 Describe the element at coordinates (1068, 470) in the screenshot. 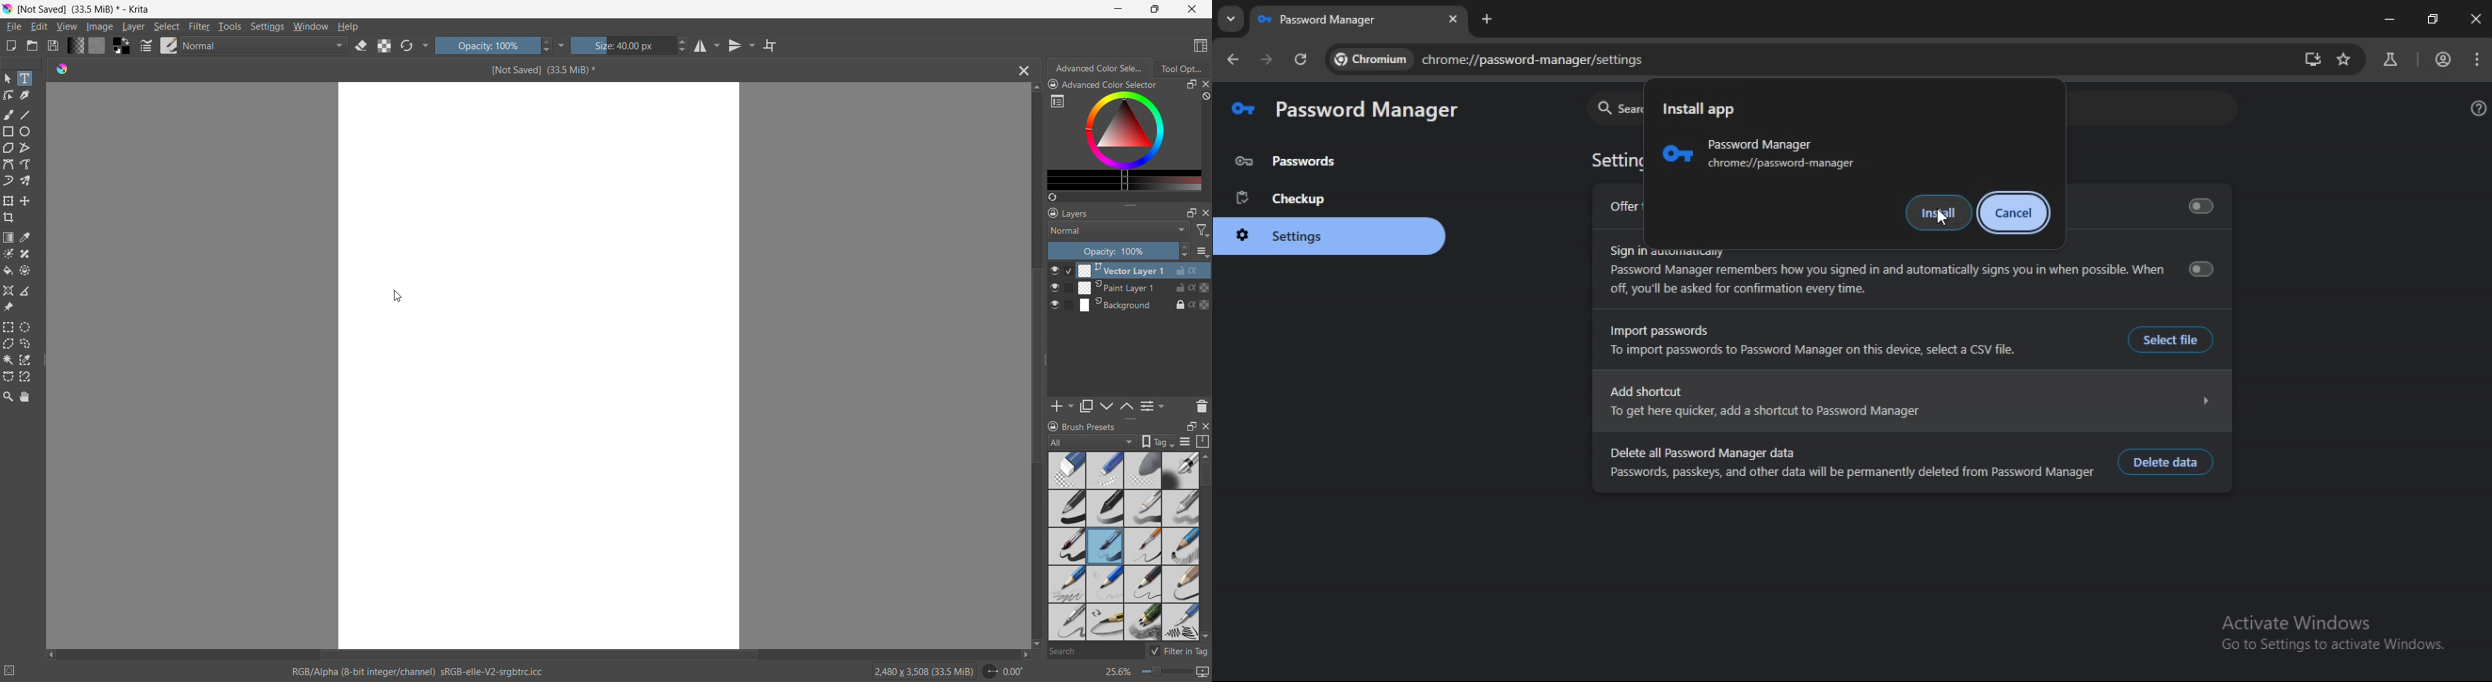

I see `Blur` at that location.